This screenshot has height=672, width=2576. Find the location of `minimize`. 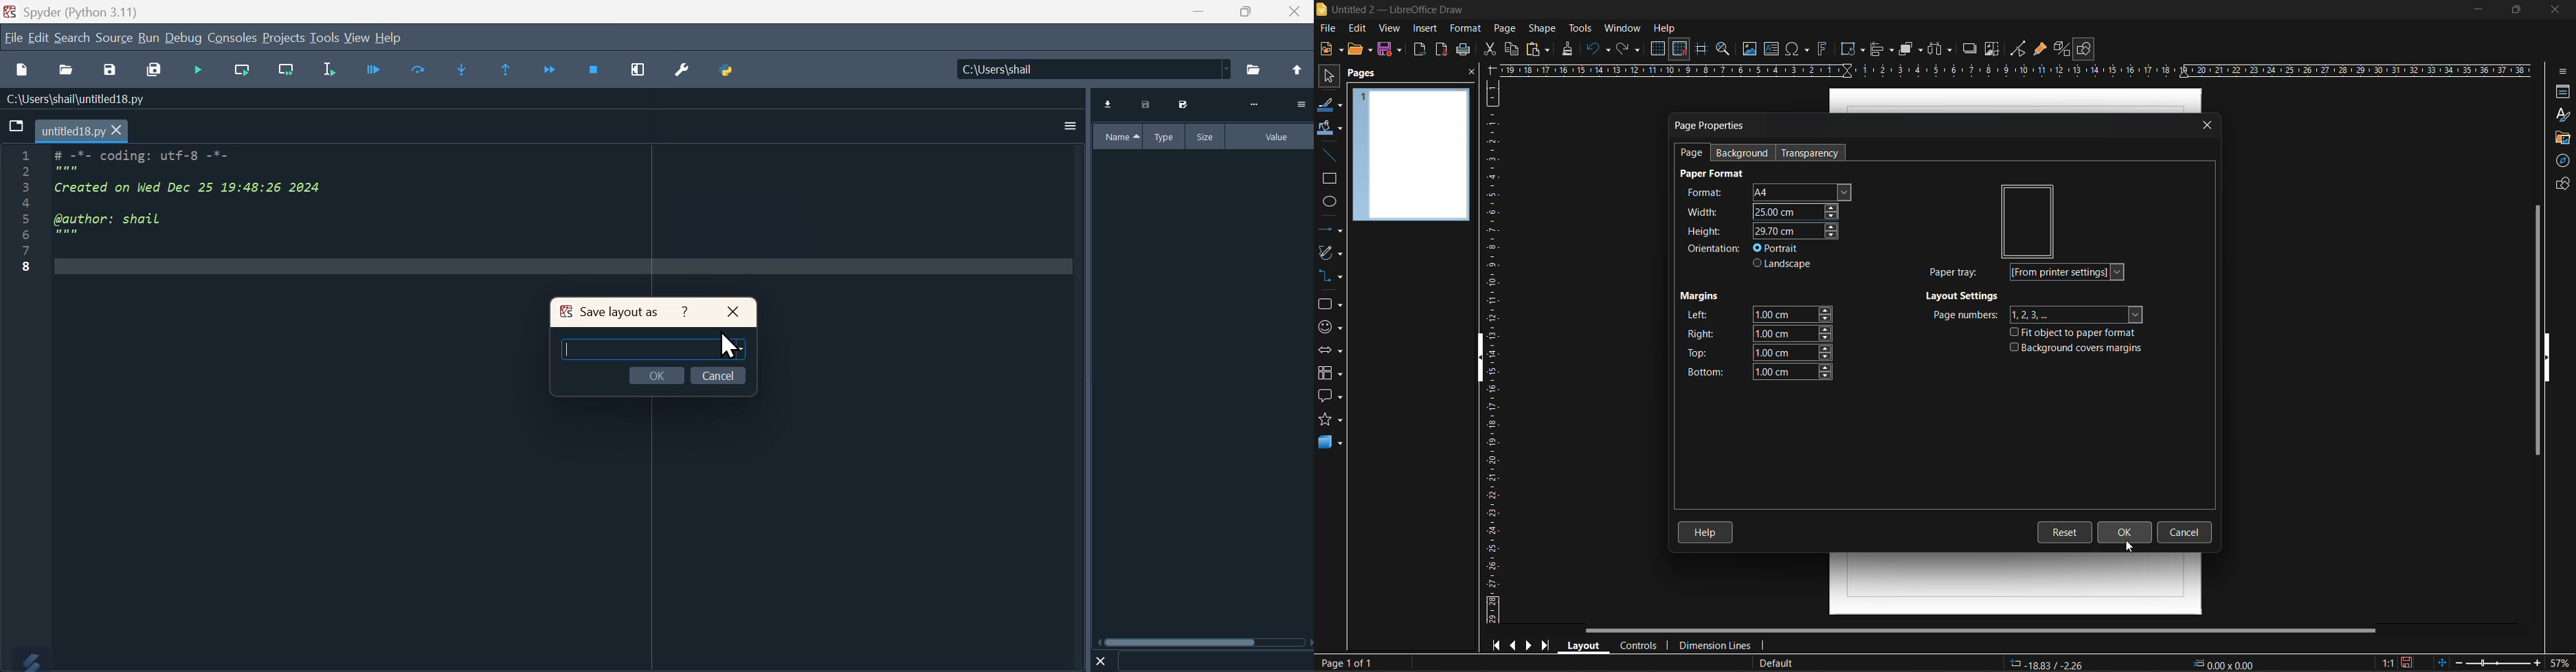

minimize is located at coordinates (2474, 10).